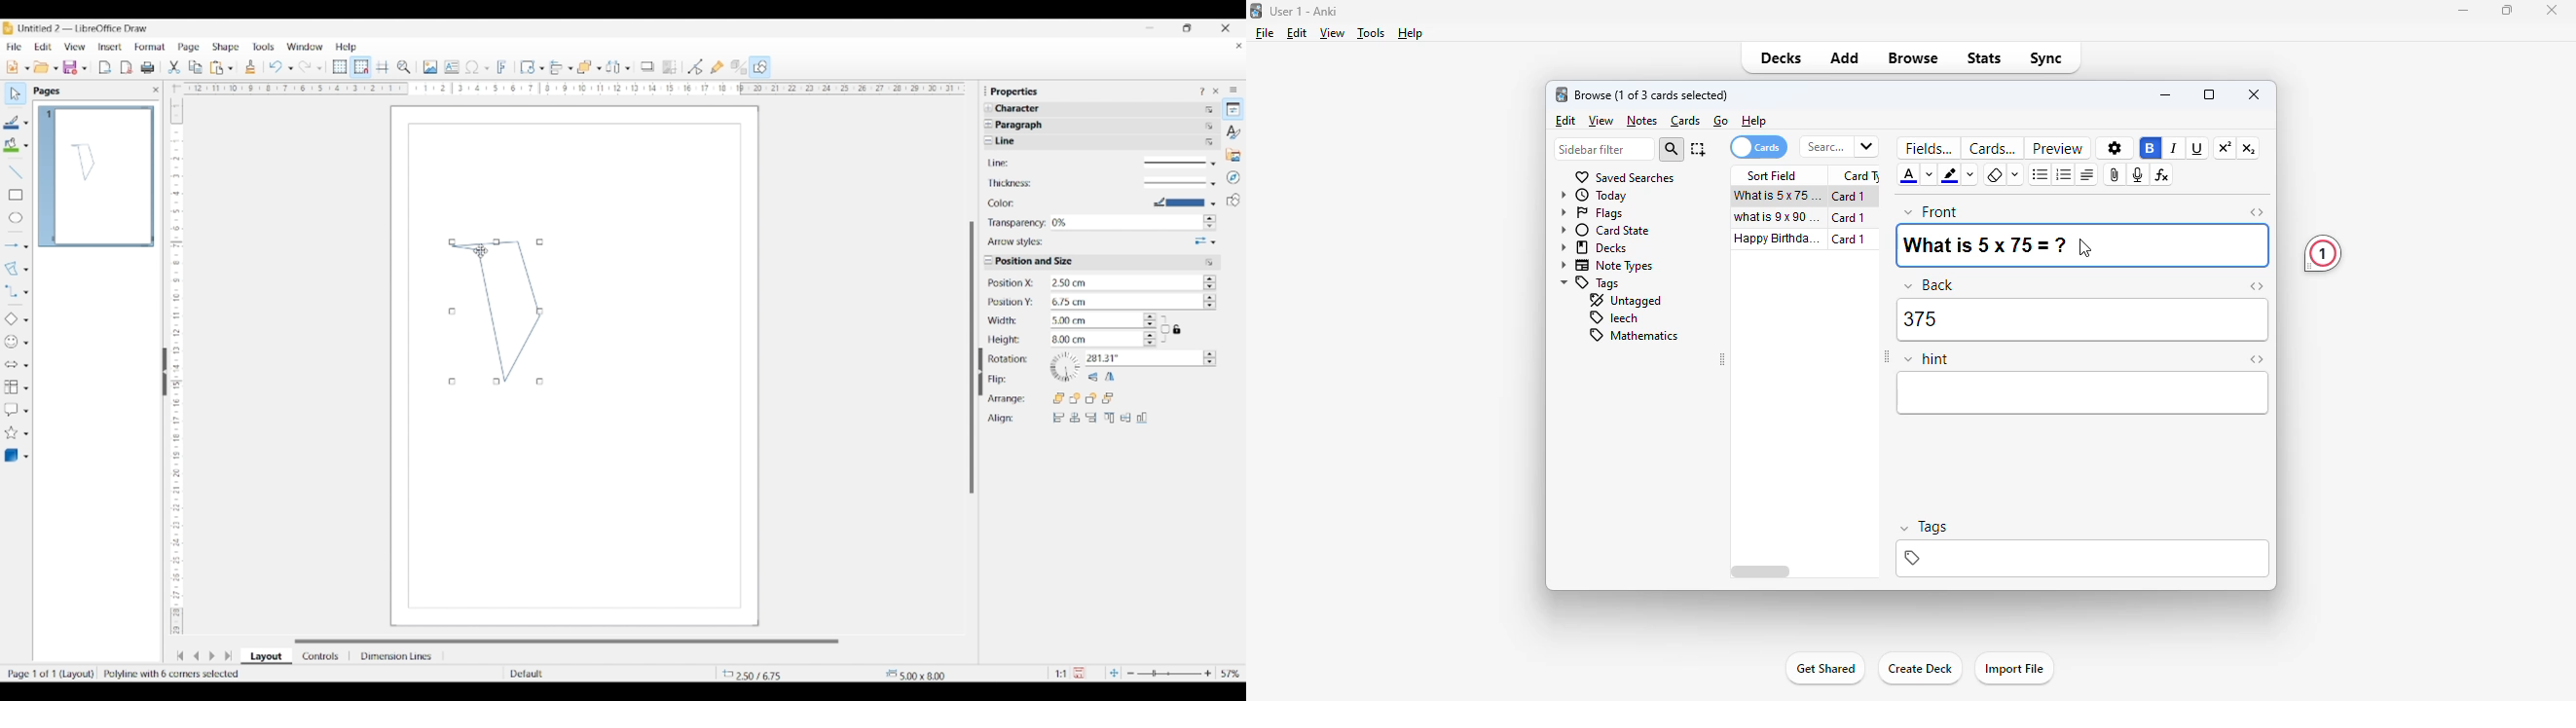  I want to click on change color, so click(1970, 176).